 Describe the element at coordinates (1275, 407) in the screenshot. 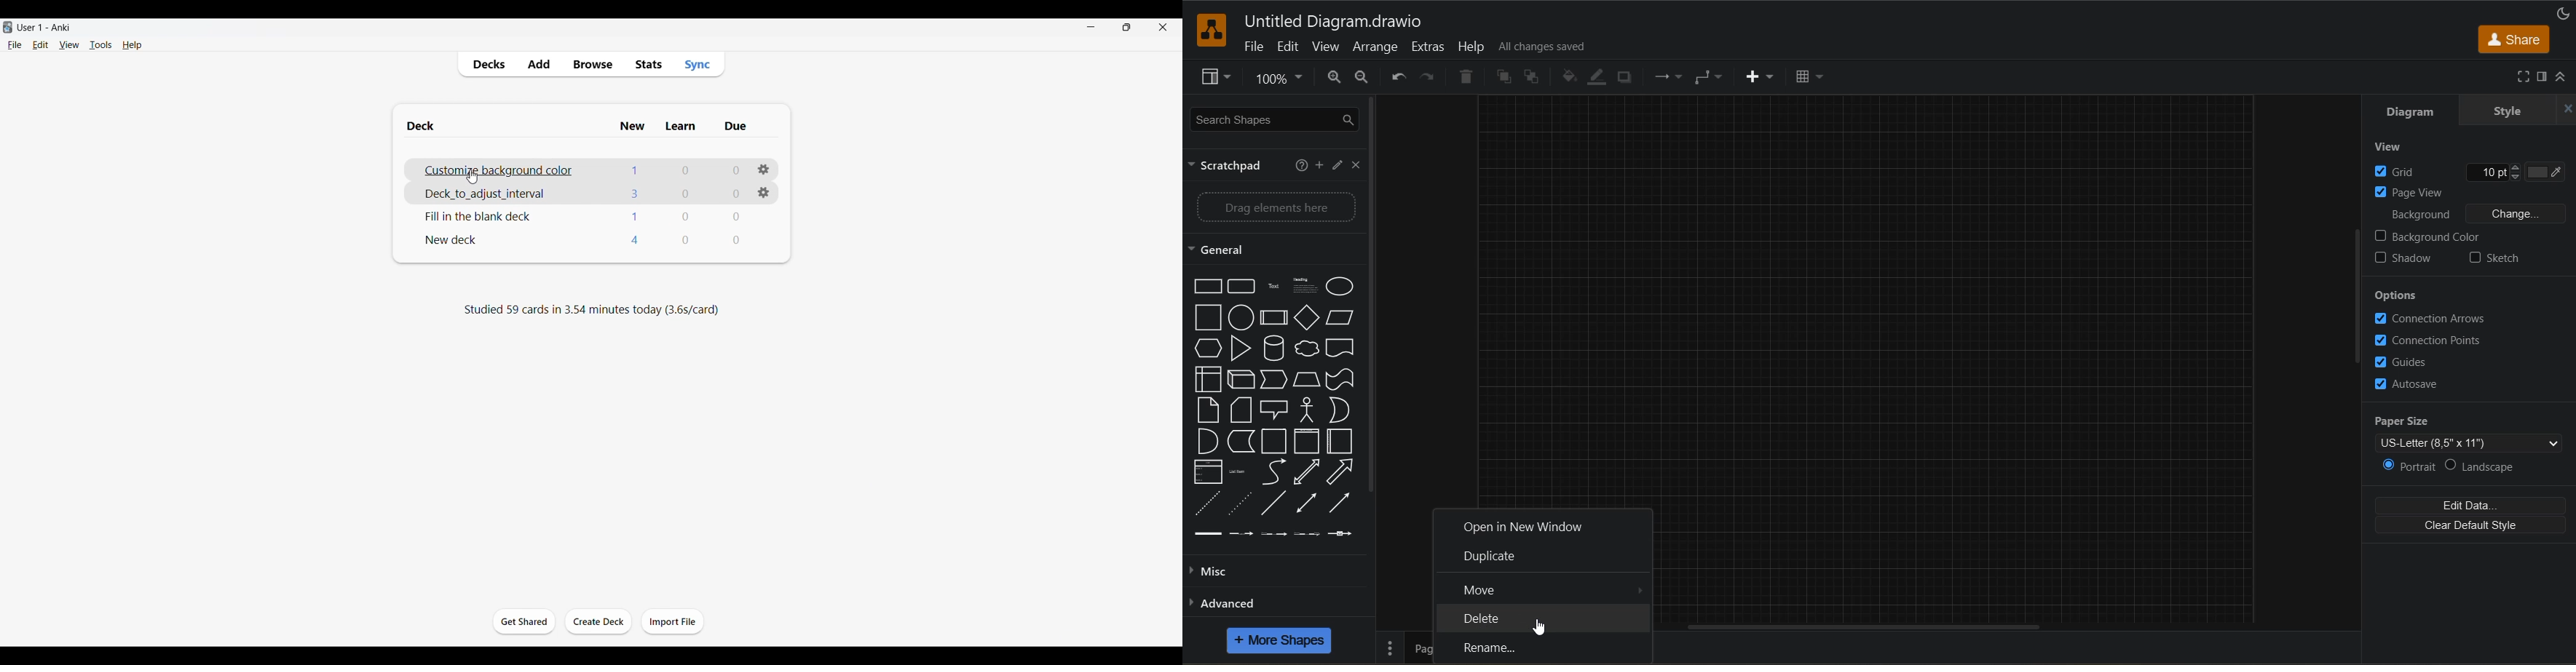

I see `shapes` at that location.